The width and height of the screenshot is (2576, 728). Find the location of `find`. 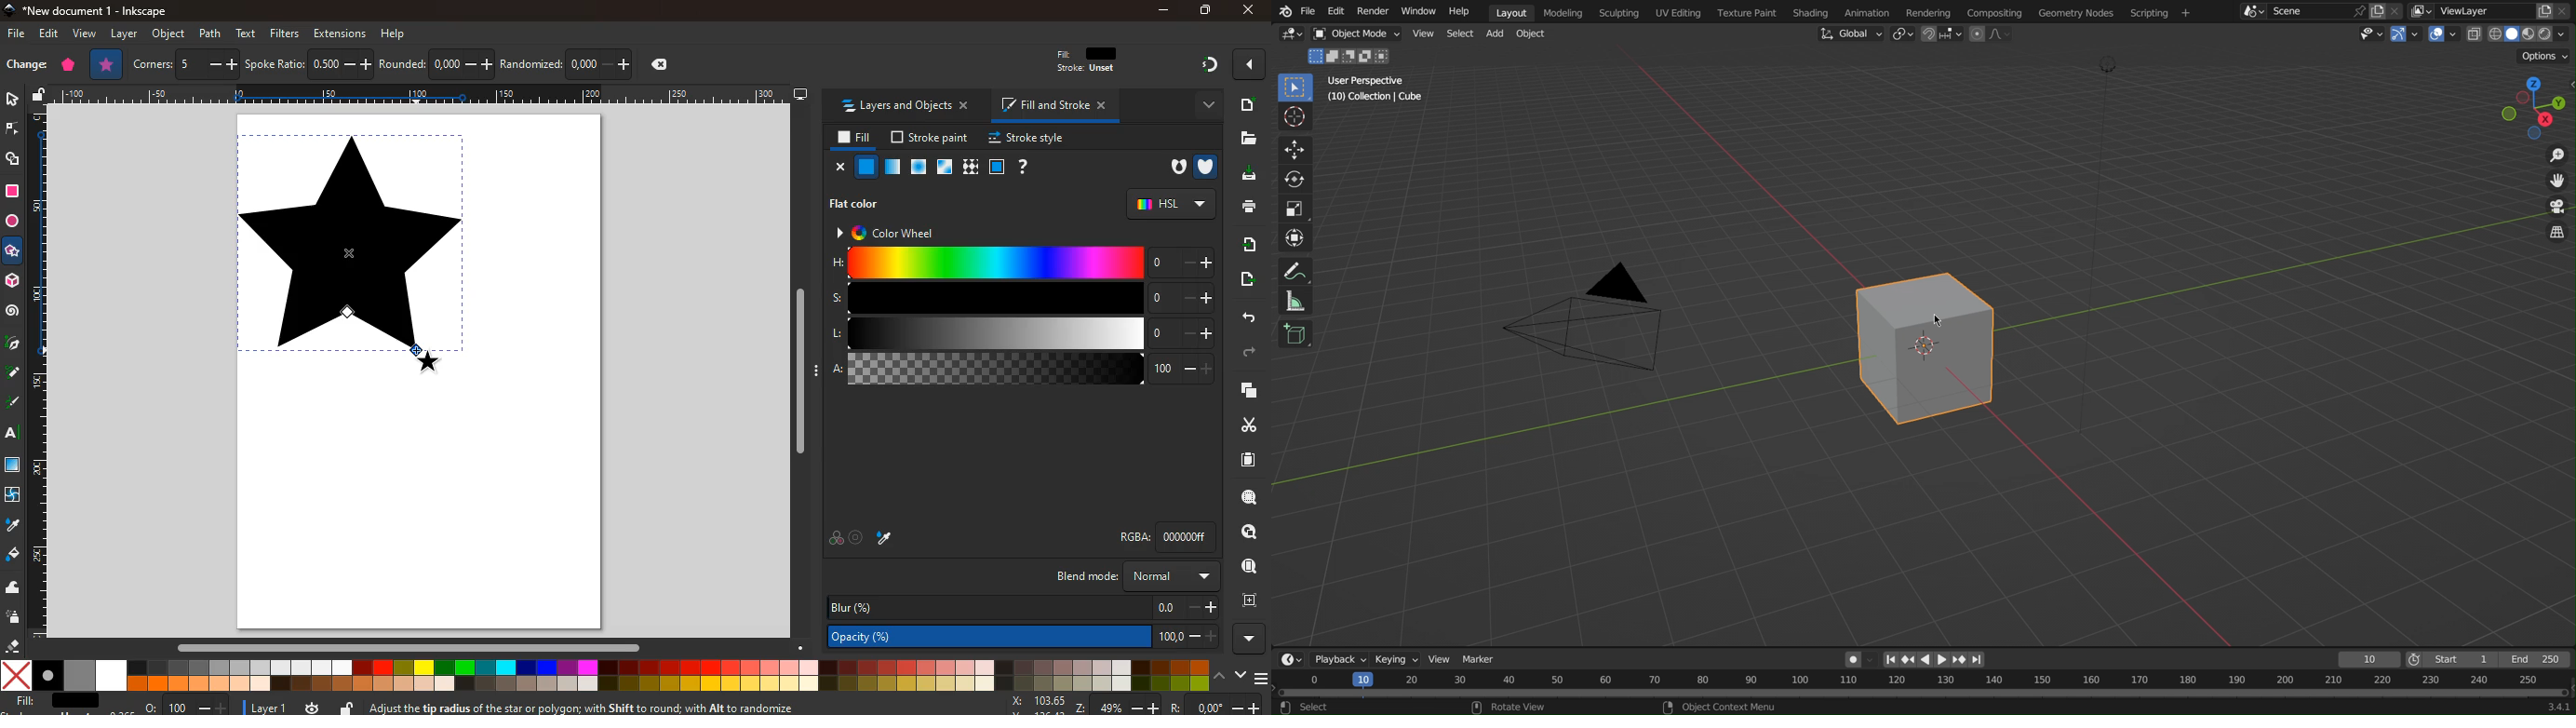

find is located at coordinates (1245, 566).